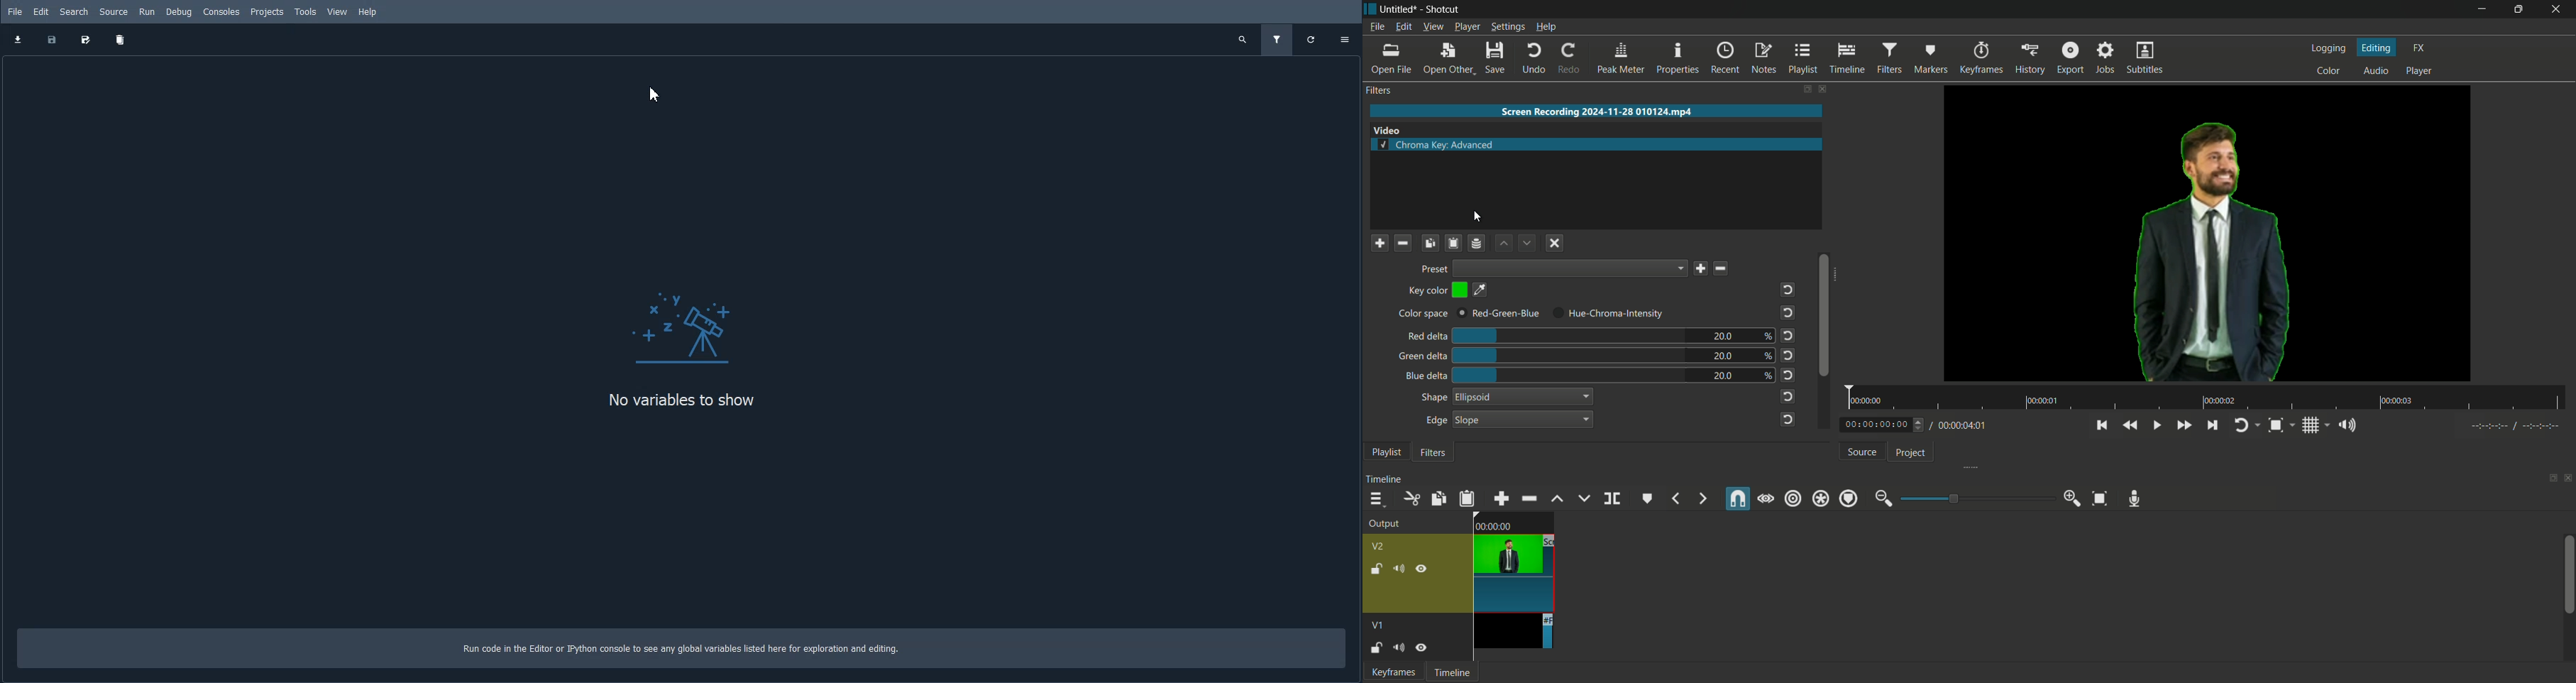 This screenshot has width=2576, height=700. Describe the element at coordinates (1725, 59) in the screenshot. I see `recent` at that location.